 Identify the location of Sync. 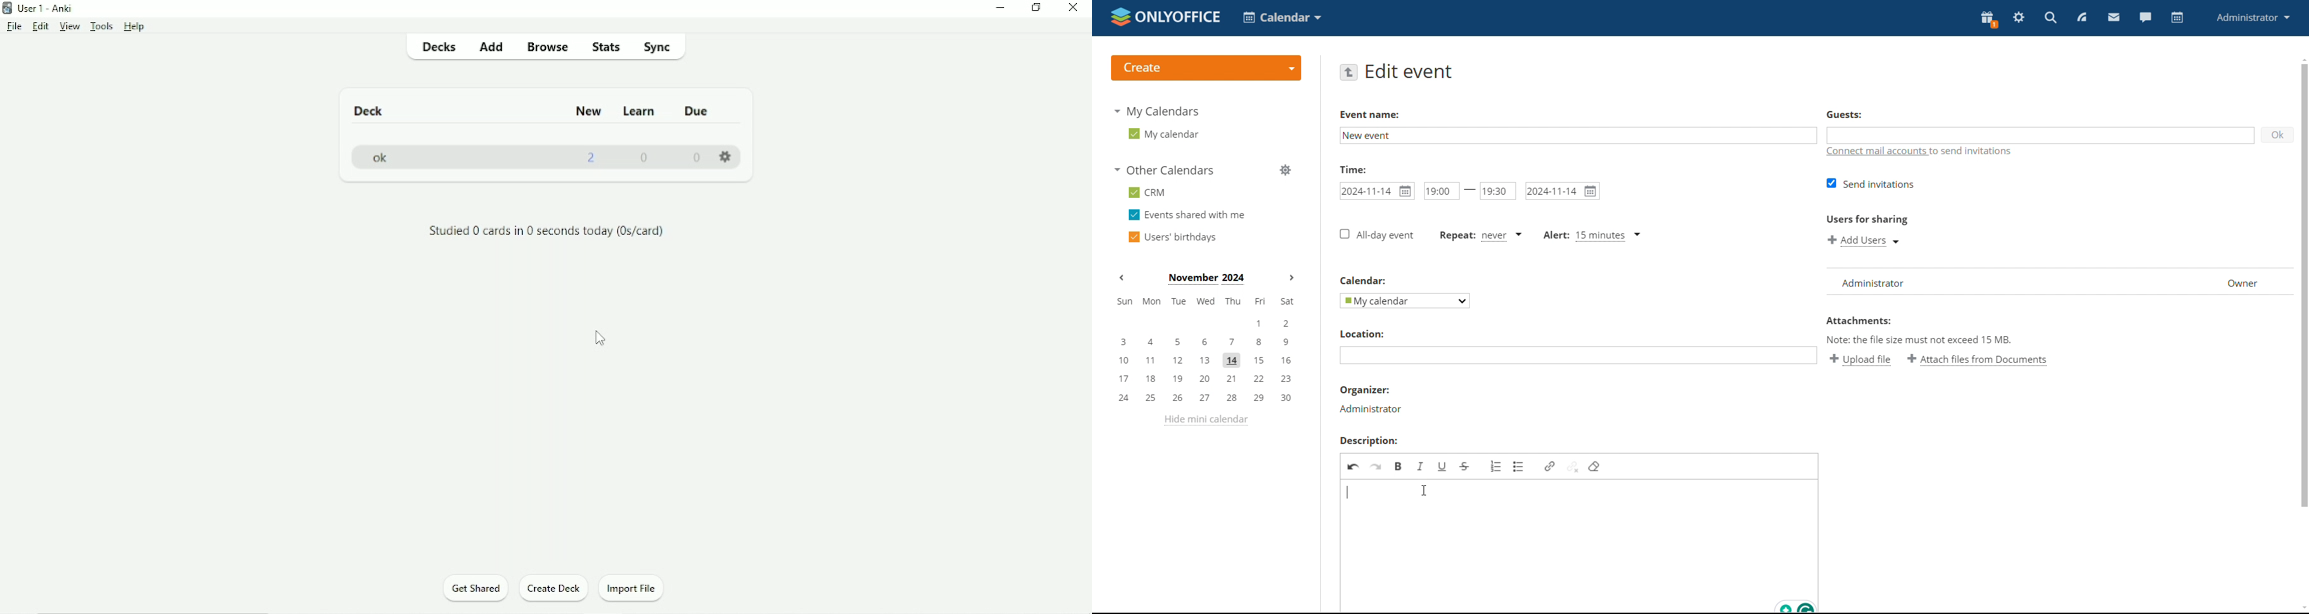
(657, 46).